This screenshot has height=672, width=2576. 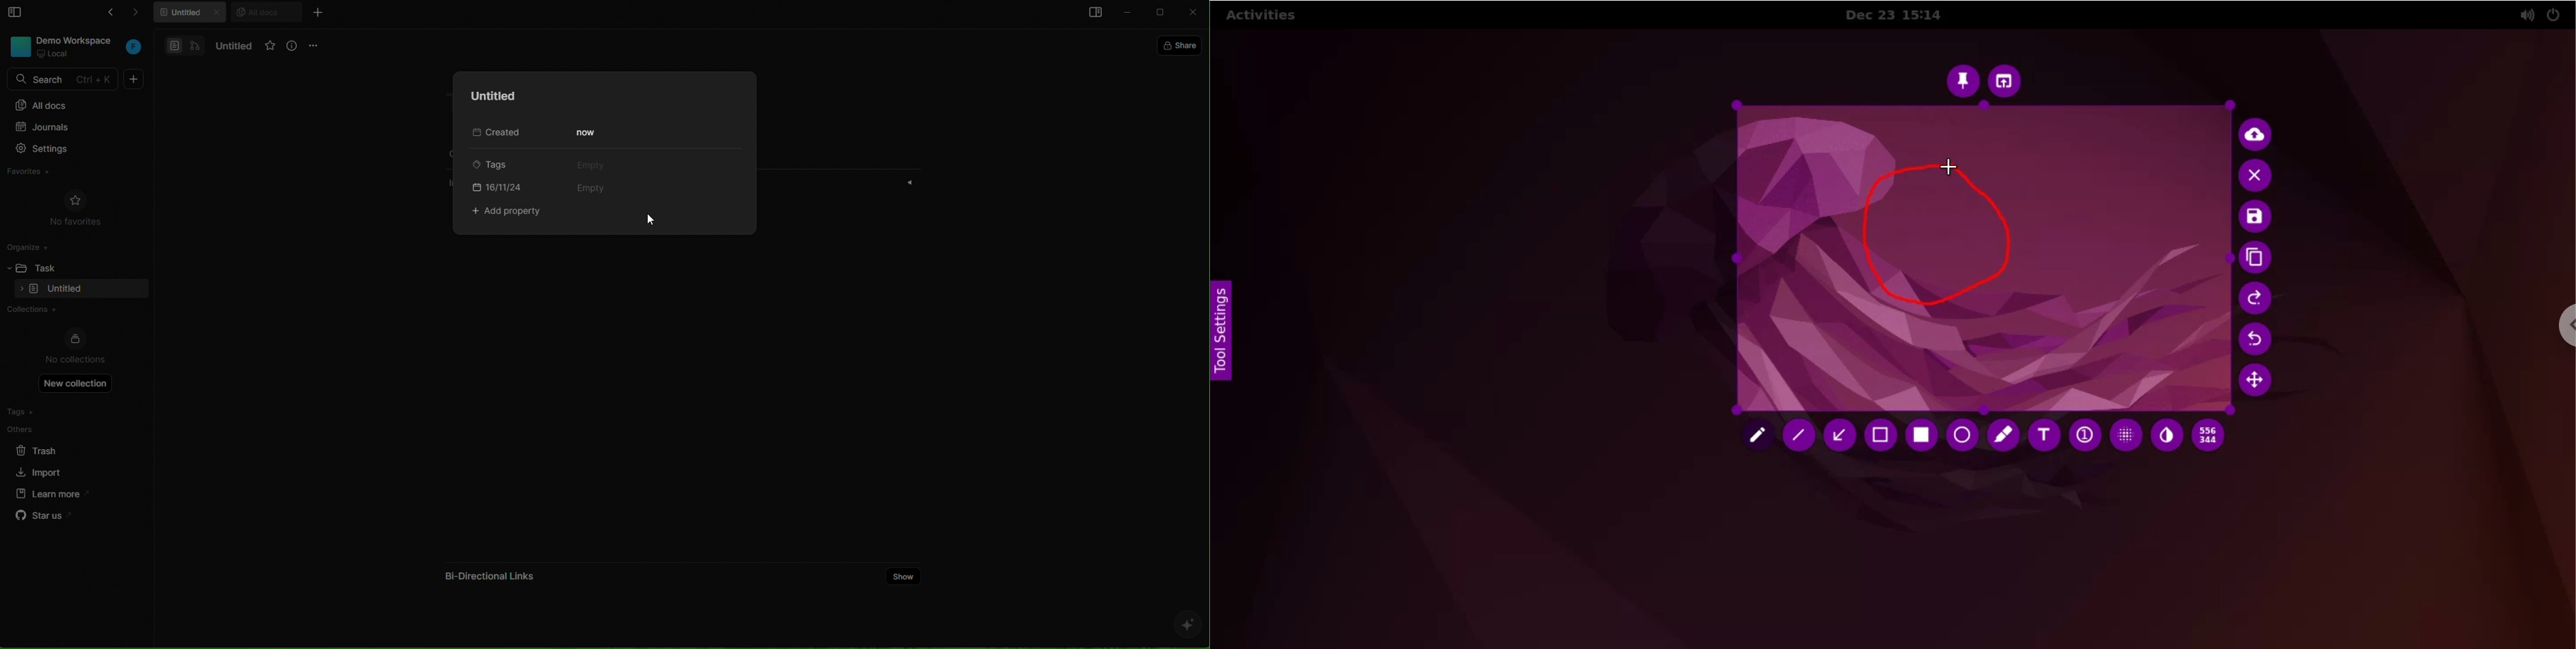 What do you see at coordinates (494, 133) in the screenshot?
I see `Created` at bounding box center [494, 133].